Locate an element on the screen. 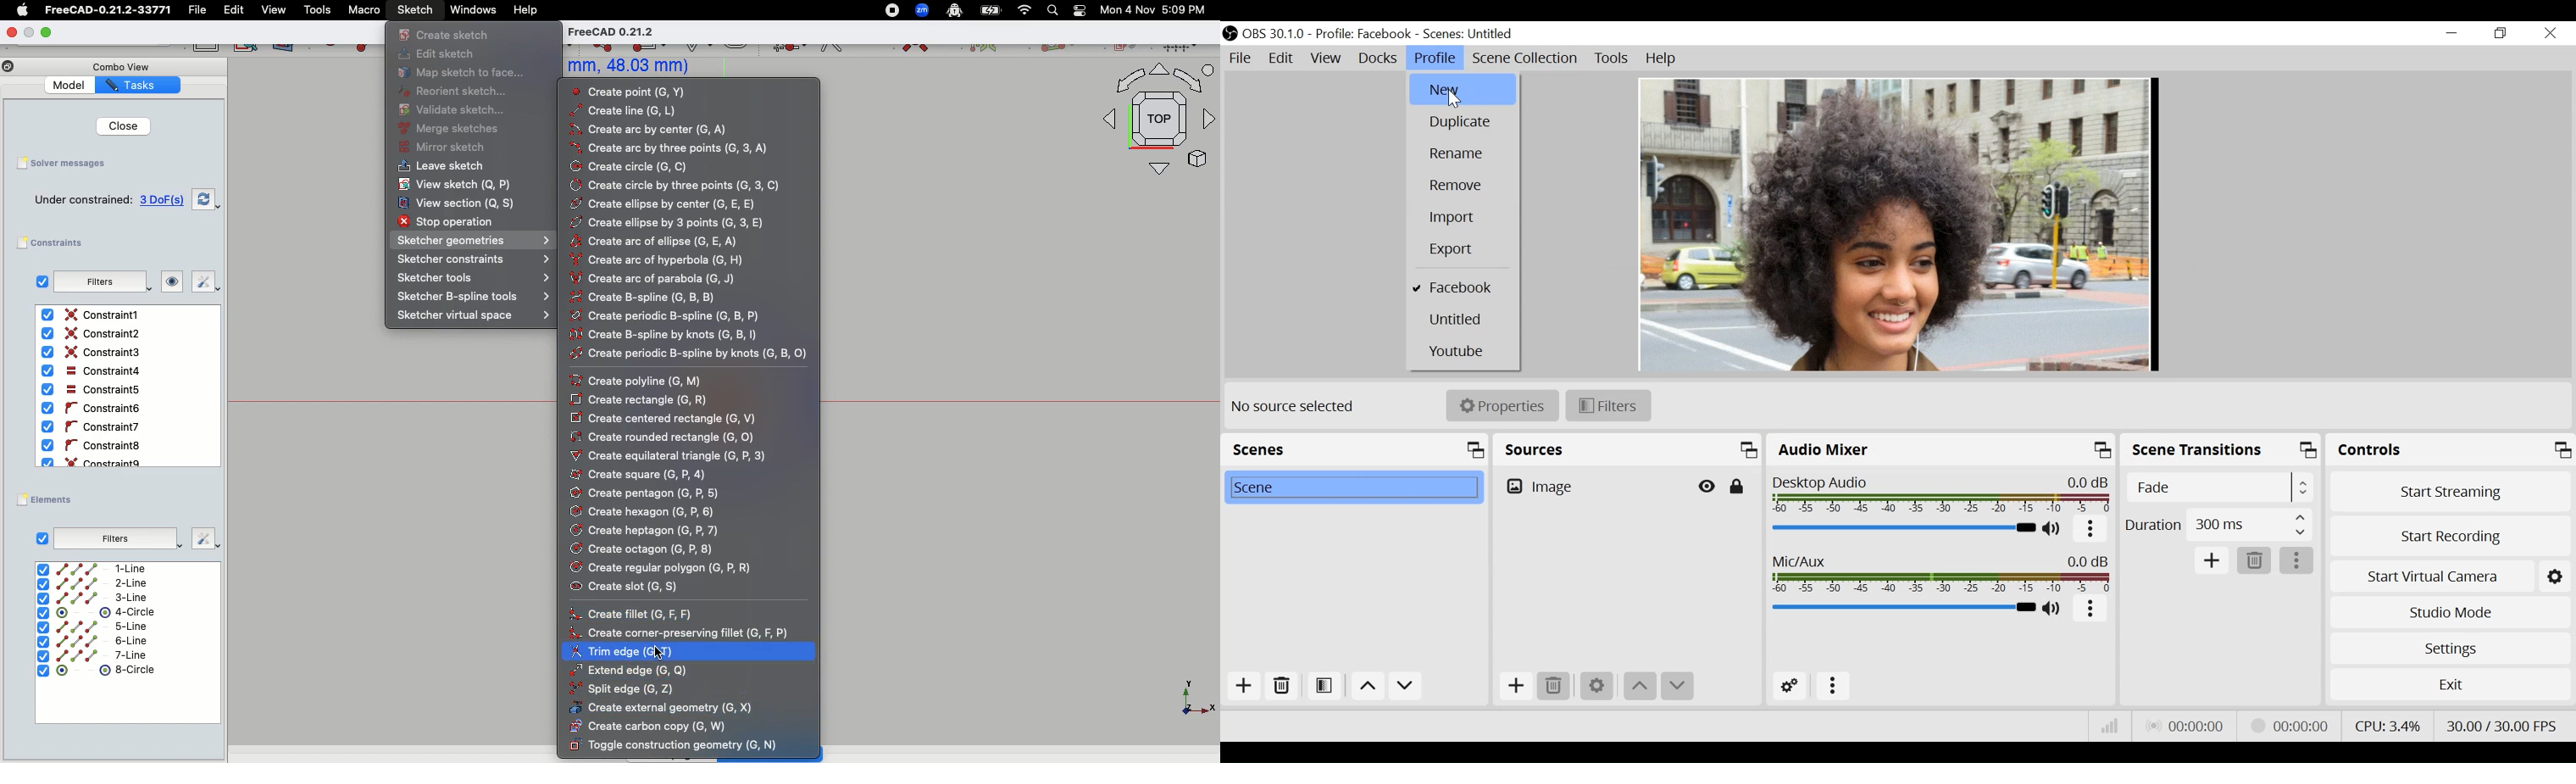 This screenshot has height=784, width=2576. Facebook is located at coordinates (1463, 288).